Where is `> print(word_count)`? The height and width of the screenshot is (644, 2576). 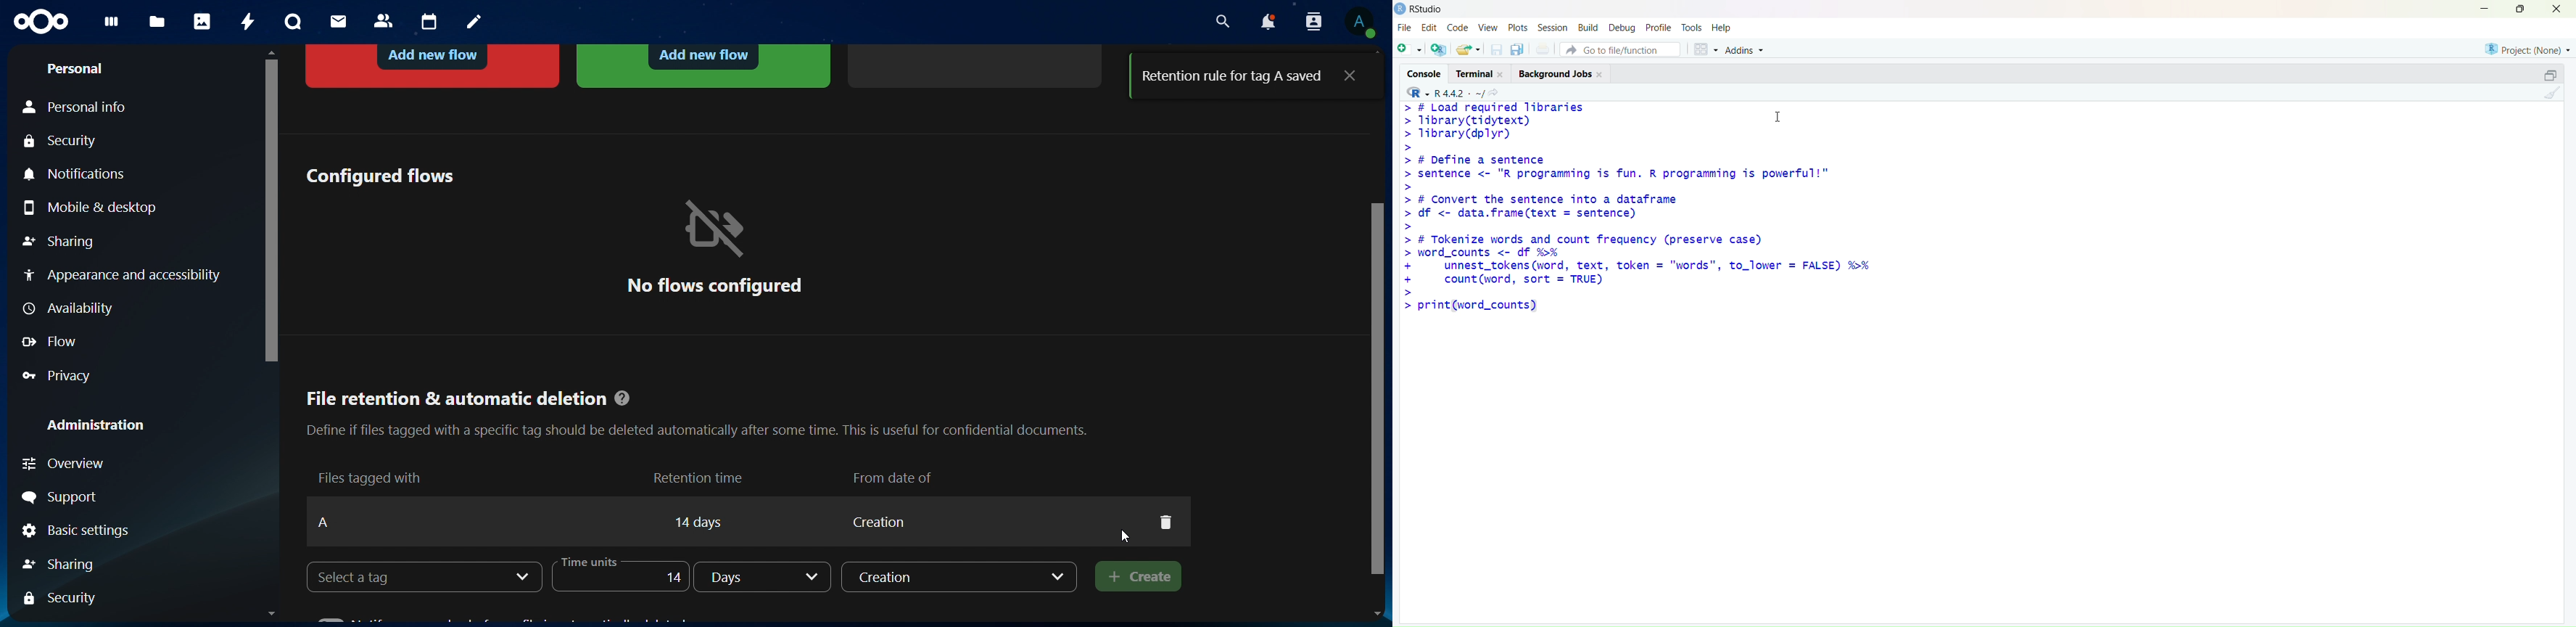
> print(word_count) is located at coordinates (1471, 306).